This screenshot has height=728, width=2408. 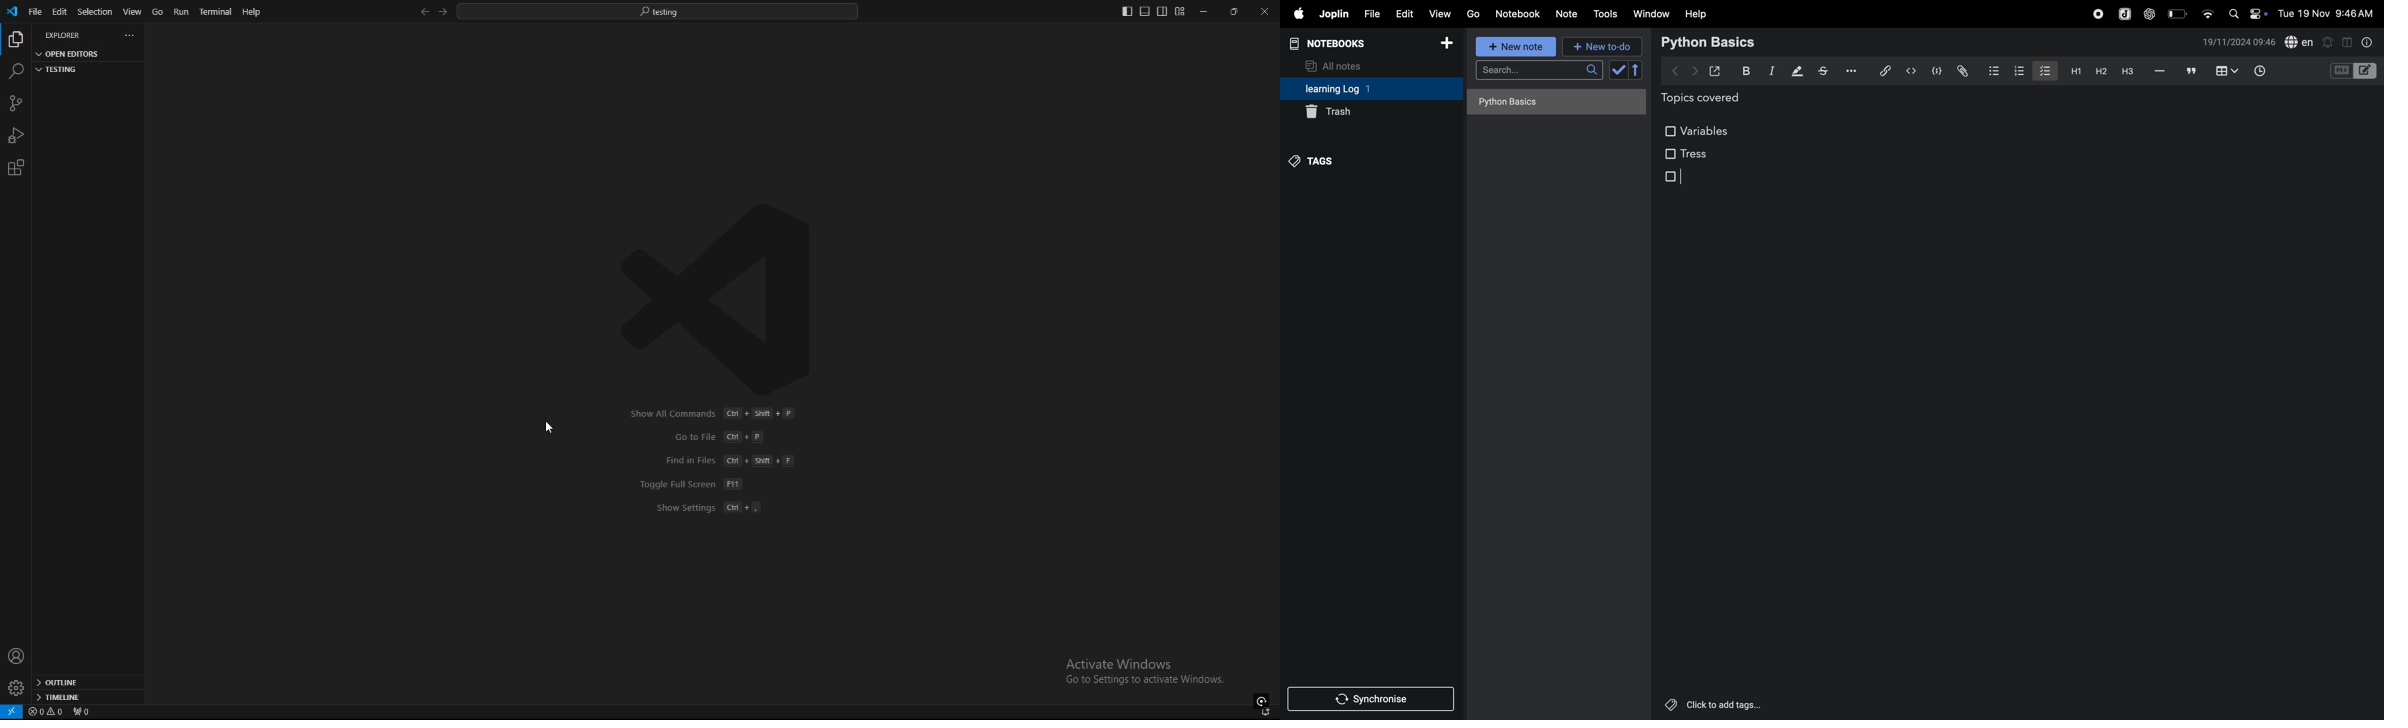 I want to click on all notes, so click(x=1339, y=65).